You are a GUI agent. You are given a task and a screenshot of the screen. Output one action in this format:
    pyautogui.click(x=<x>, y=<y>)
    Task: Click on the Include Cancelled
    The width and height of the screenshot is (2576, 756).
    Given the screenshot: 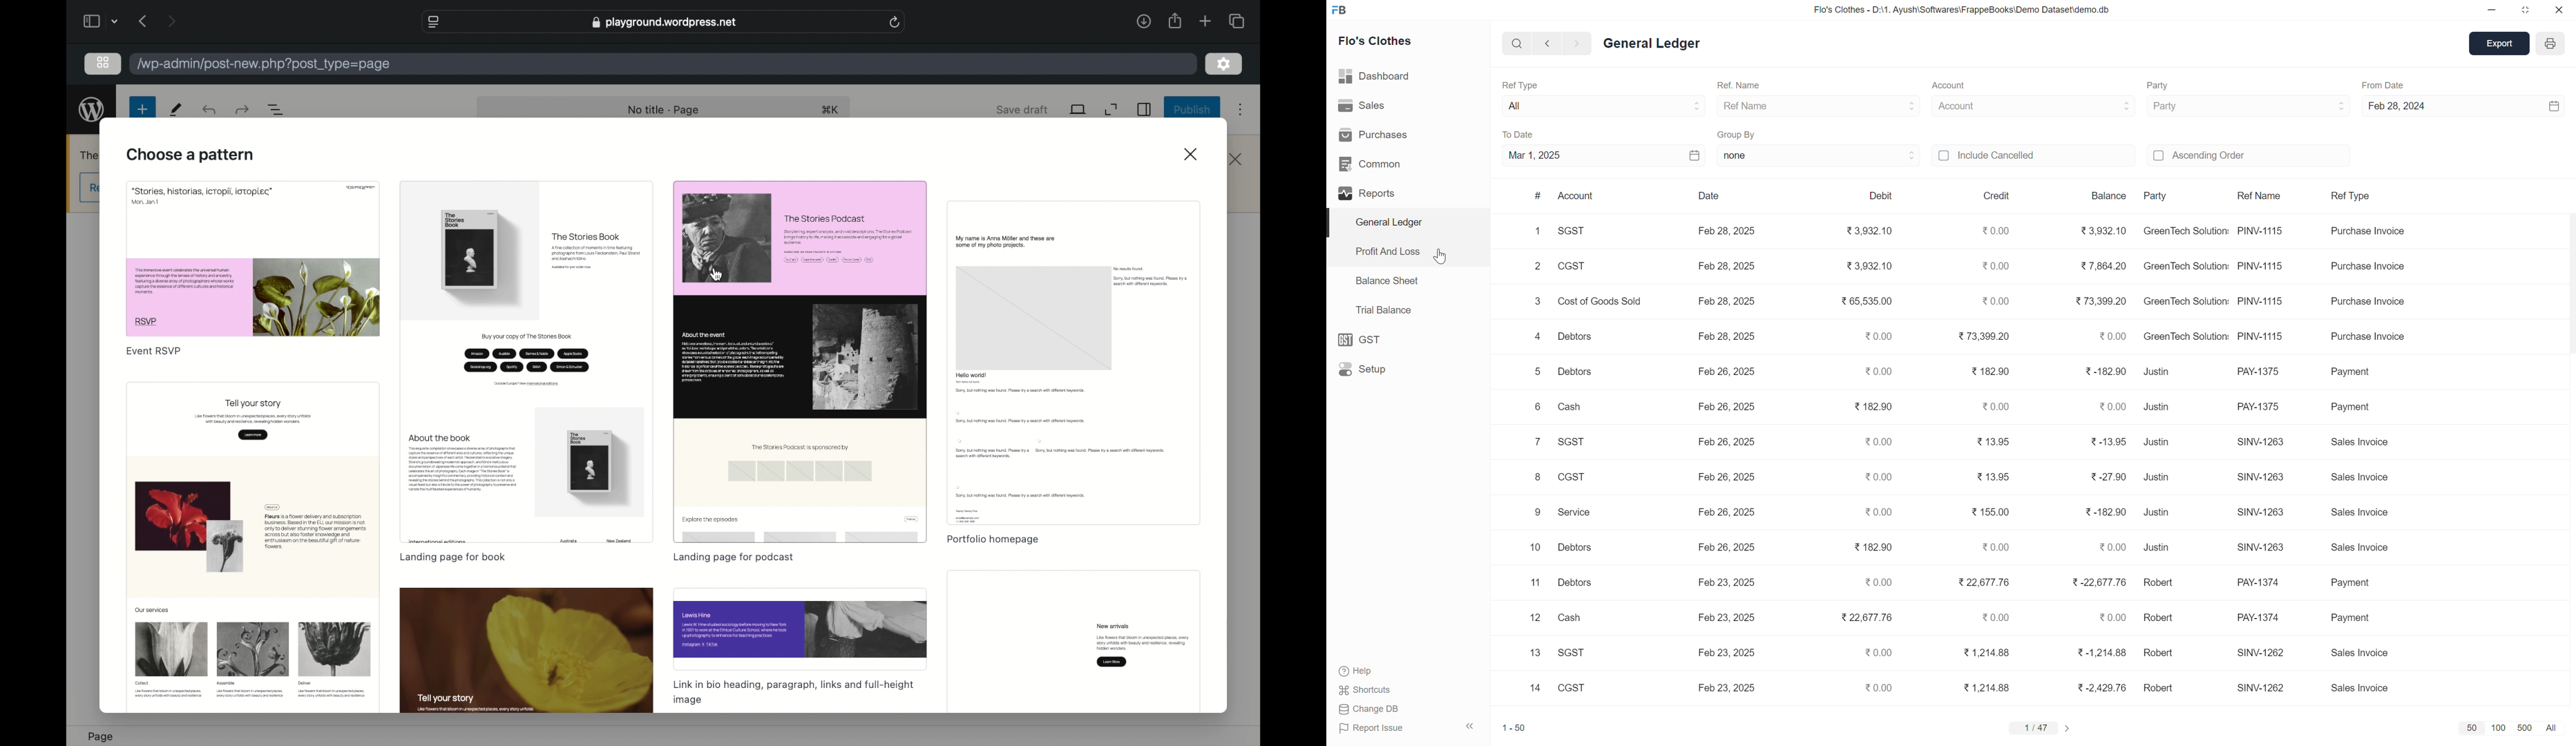 What is the action you would take?
    pyautogui.click(x=2023, y=155)
    